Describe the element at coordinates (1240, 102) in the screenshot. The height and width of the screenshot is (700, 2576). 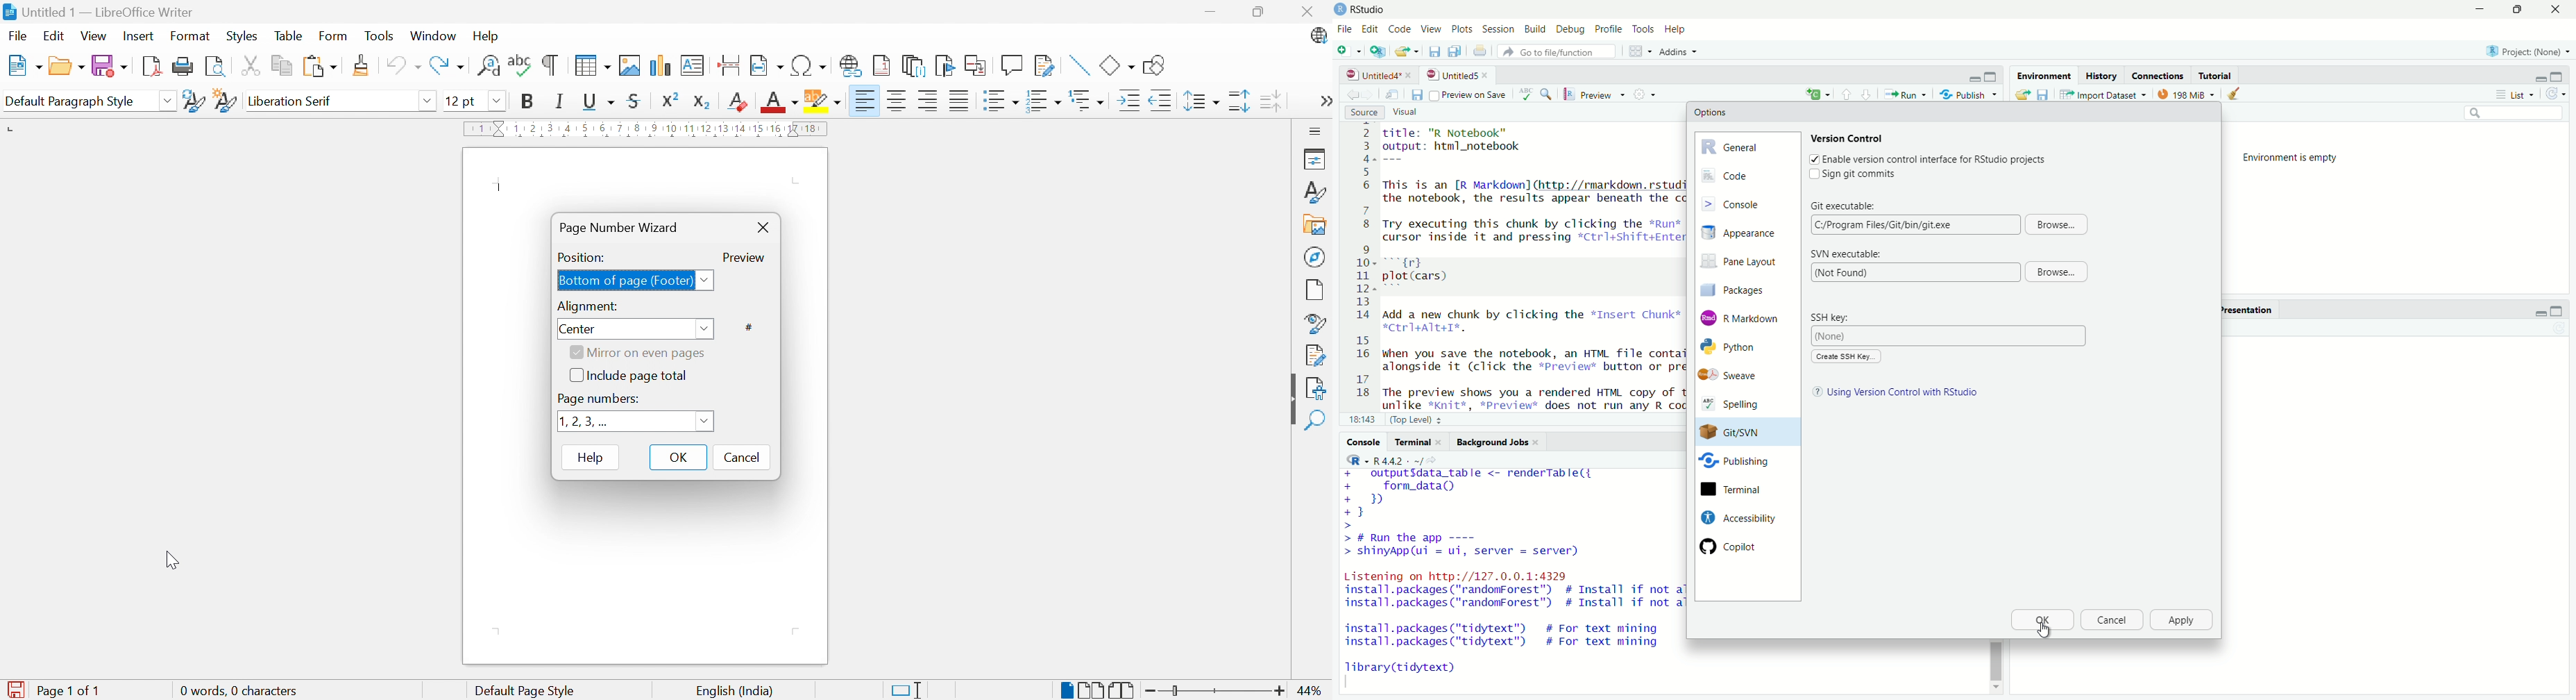
I see `Increase paragraph spacing` at that location.